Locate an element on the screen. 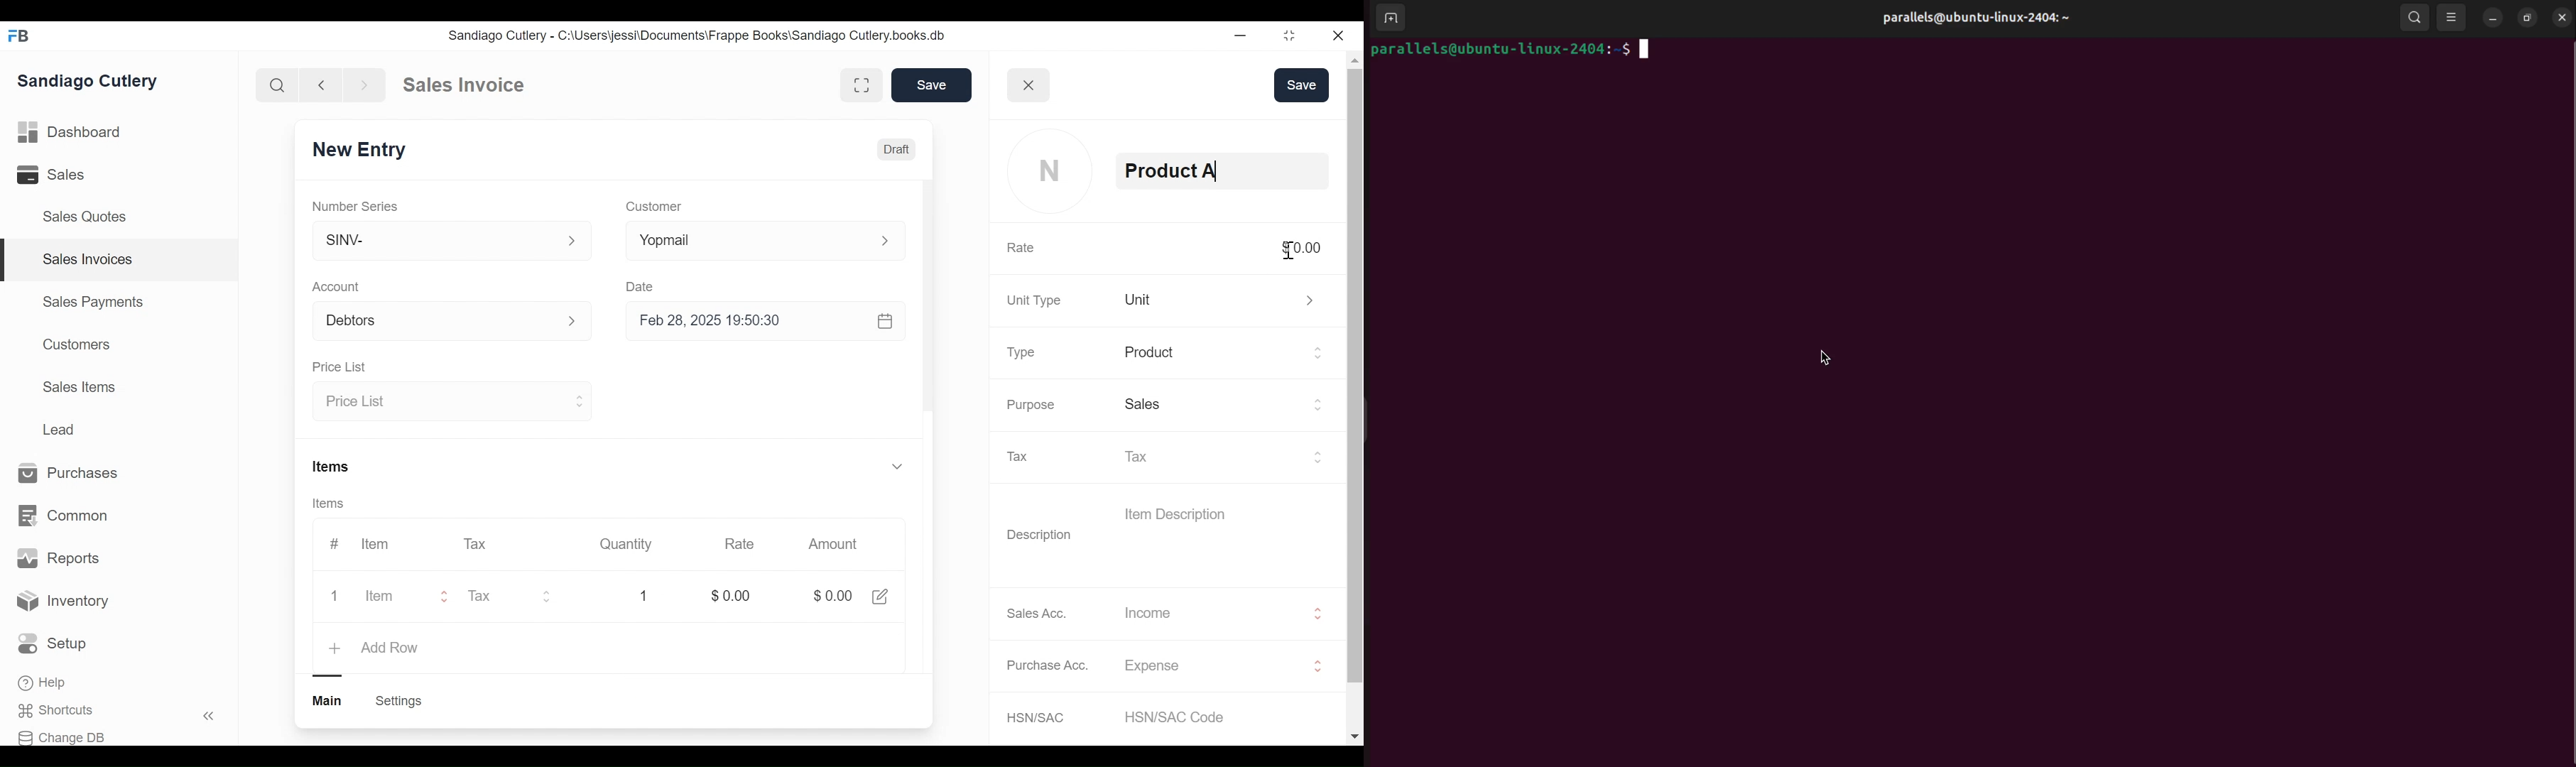  Expense is located at coordinates (1224, 666).